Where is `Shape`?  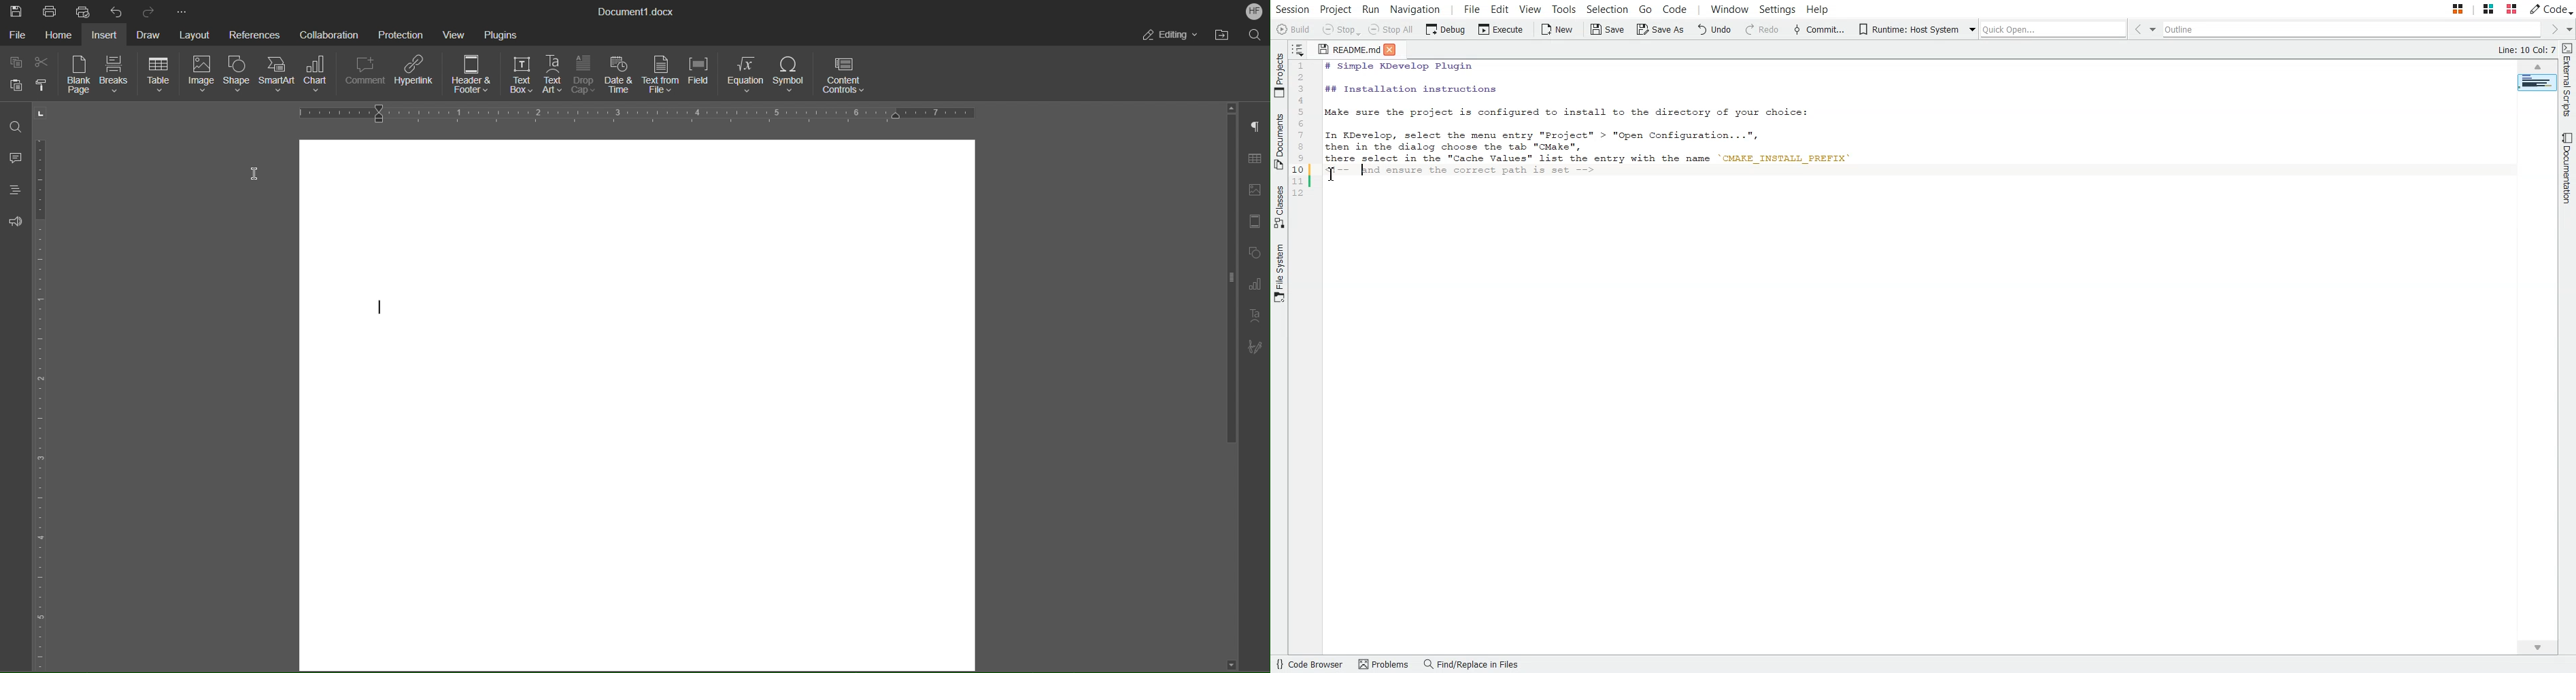
Shape is located at coordinates (238, 76).